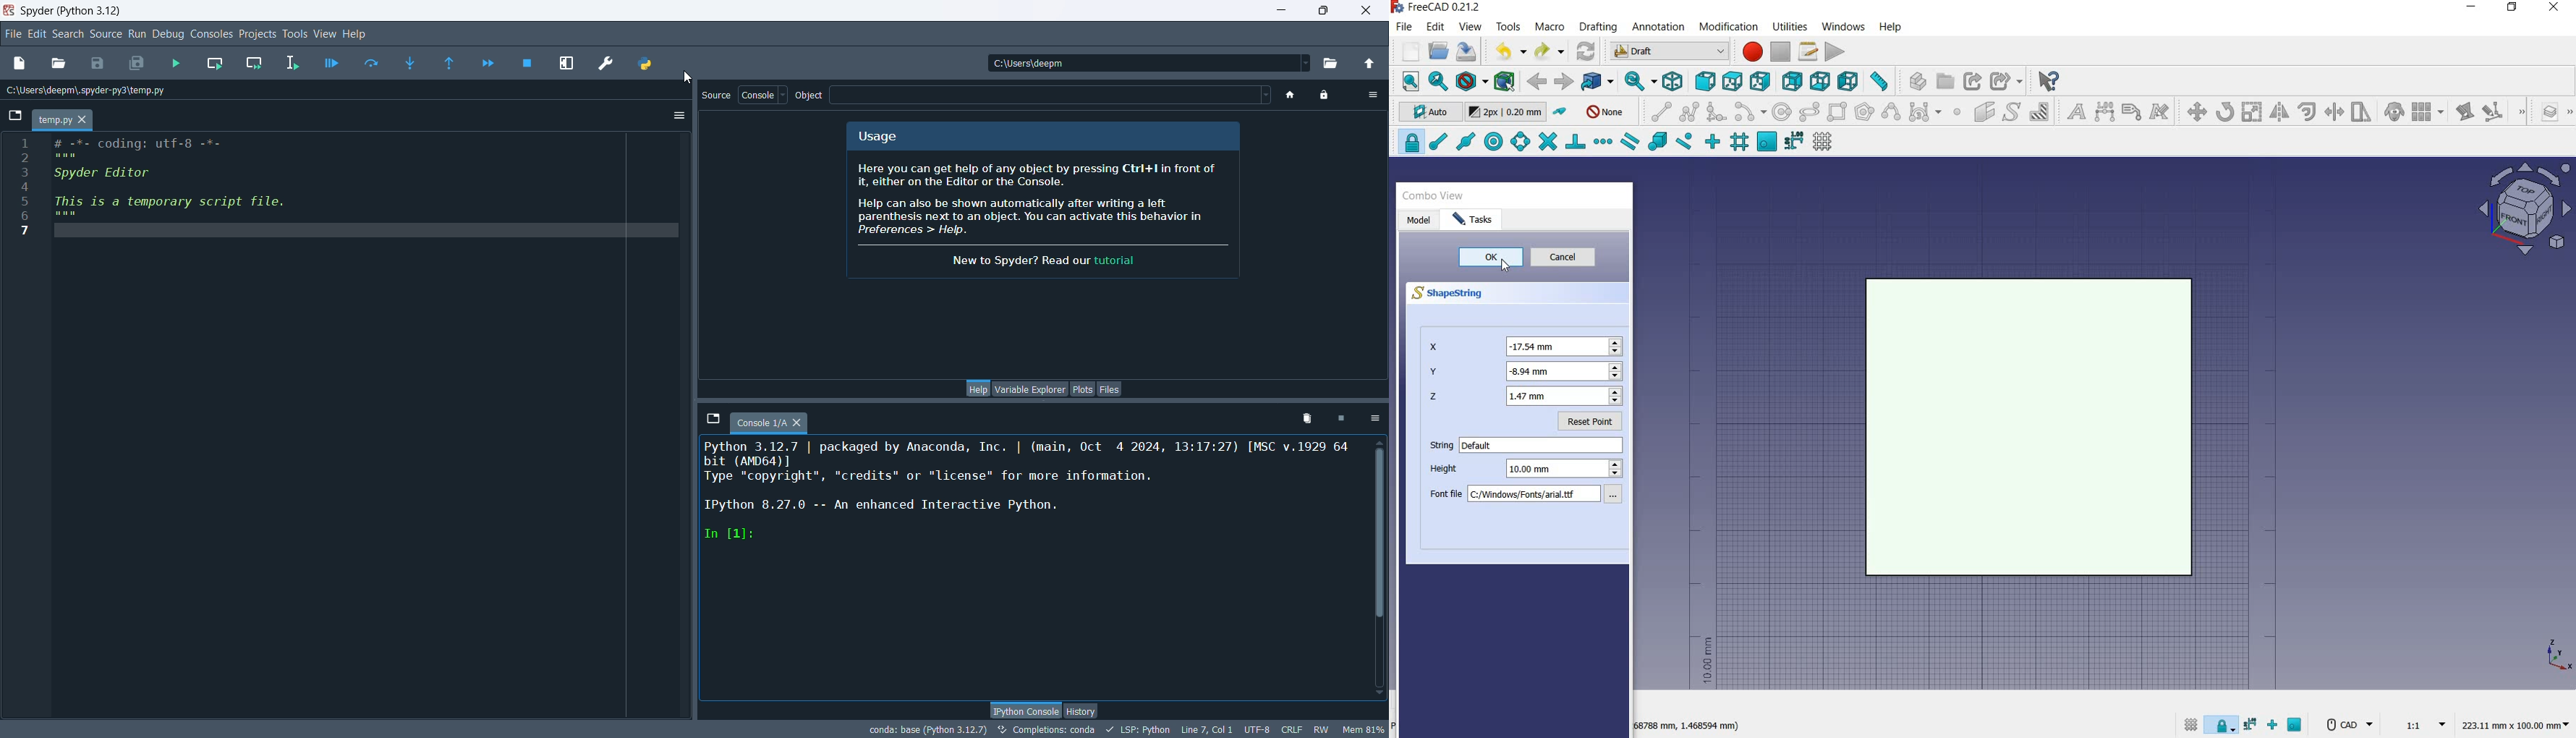 Image resolution: width=2576 pixels, height=756 pixels. I want to click on ellipse, so click(1809, 112).